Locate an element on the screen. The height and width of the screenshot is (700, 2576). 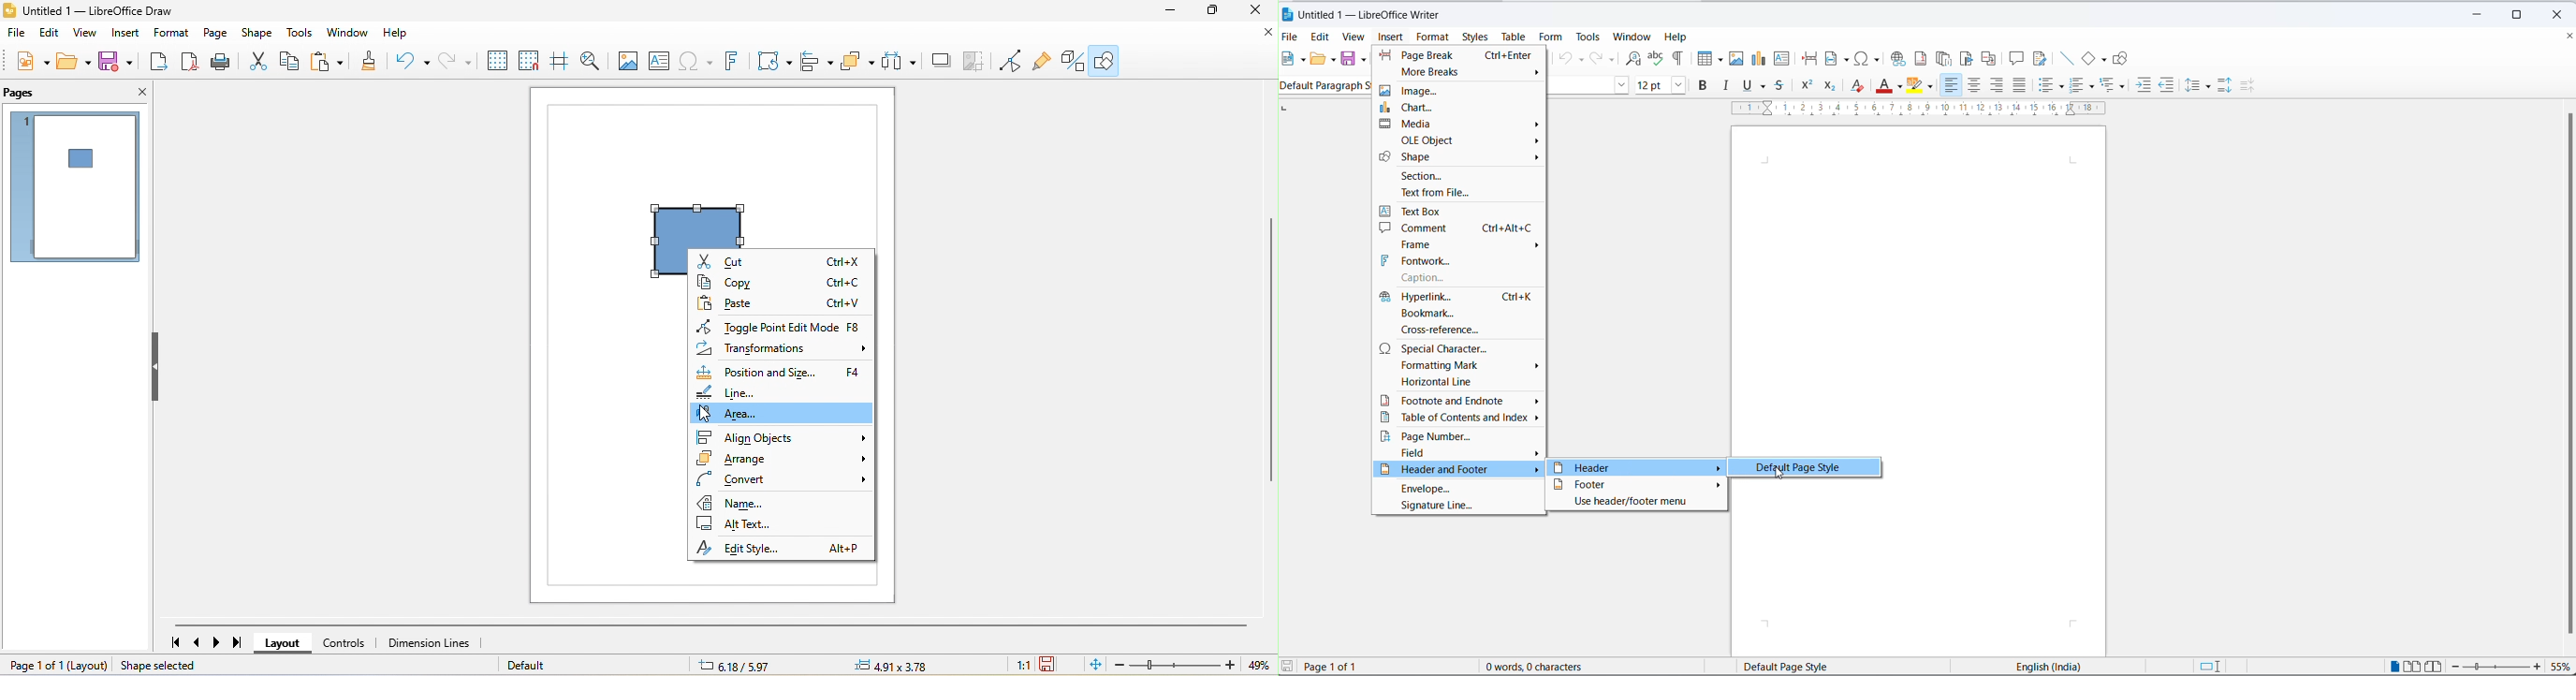
toggle point edit mode is located at coordinates (783, 327).